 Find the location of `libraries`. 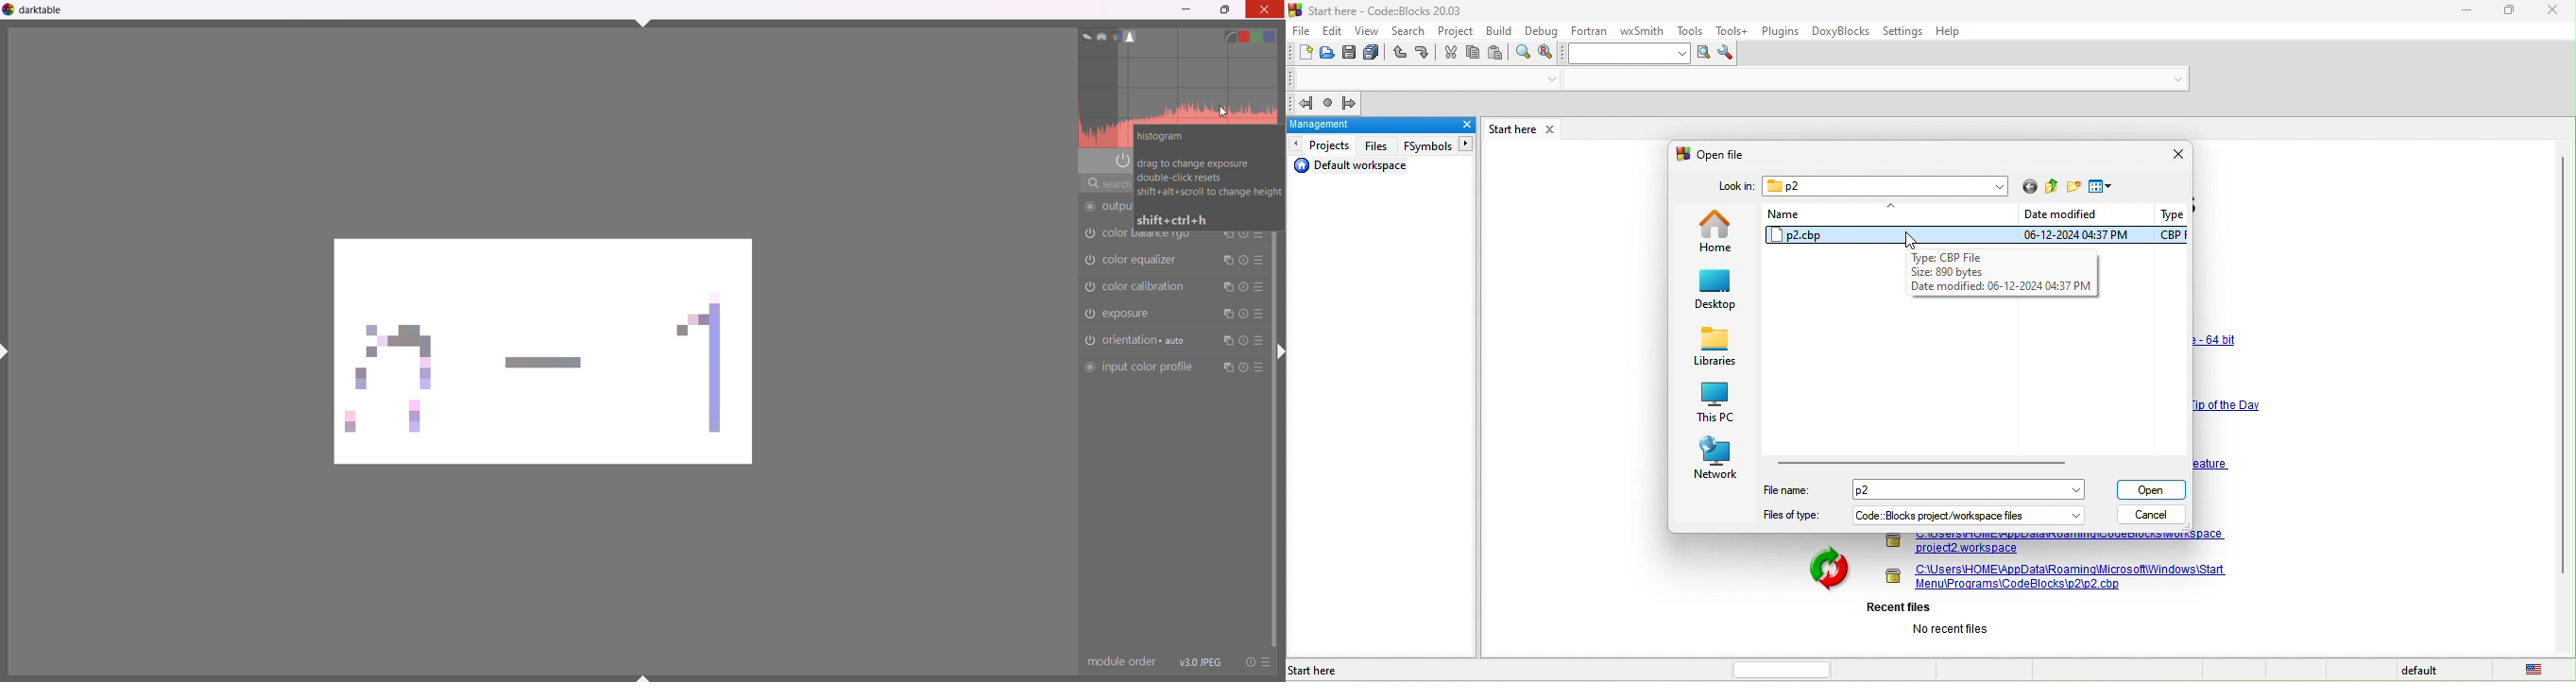

libraries is located at coordinates (1718, 349).